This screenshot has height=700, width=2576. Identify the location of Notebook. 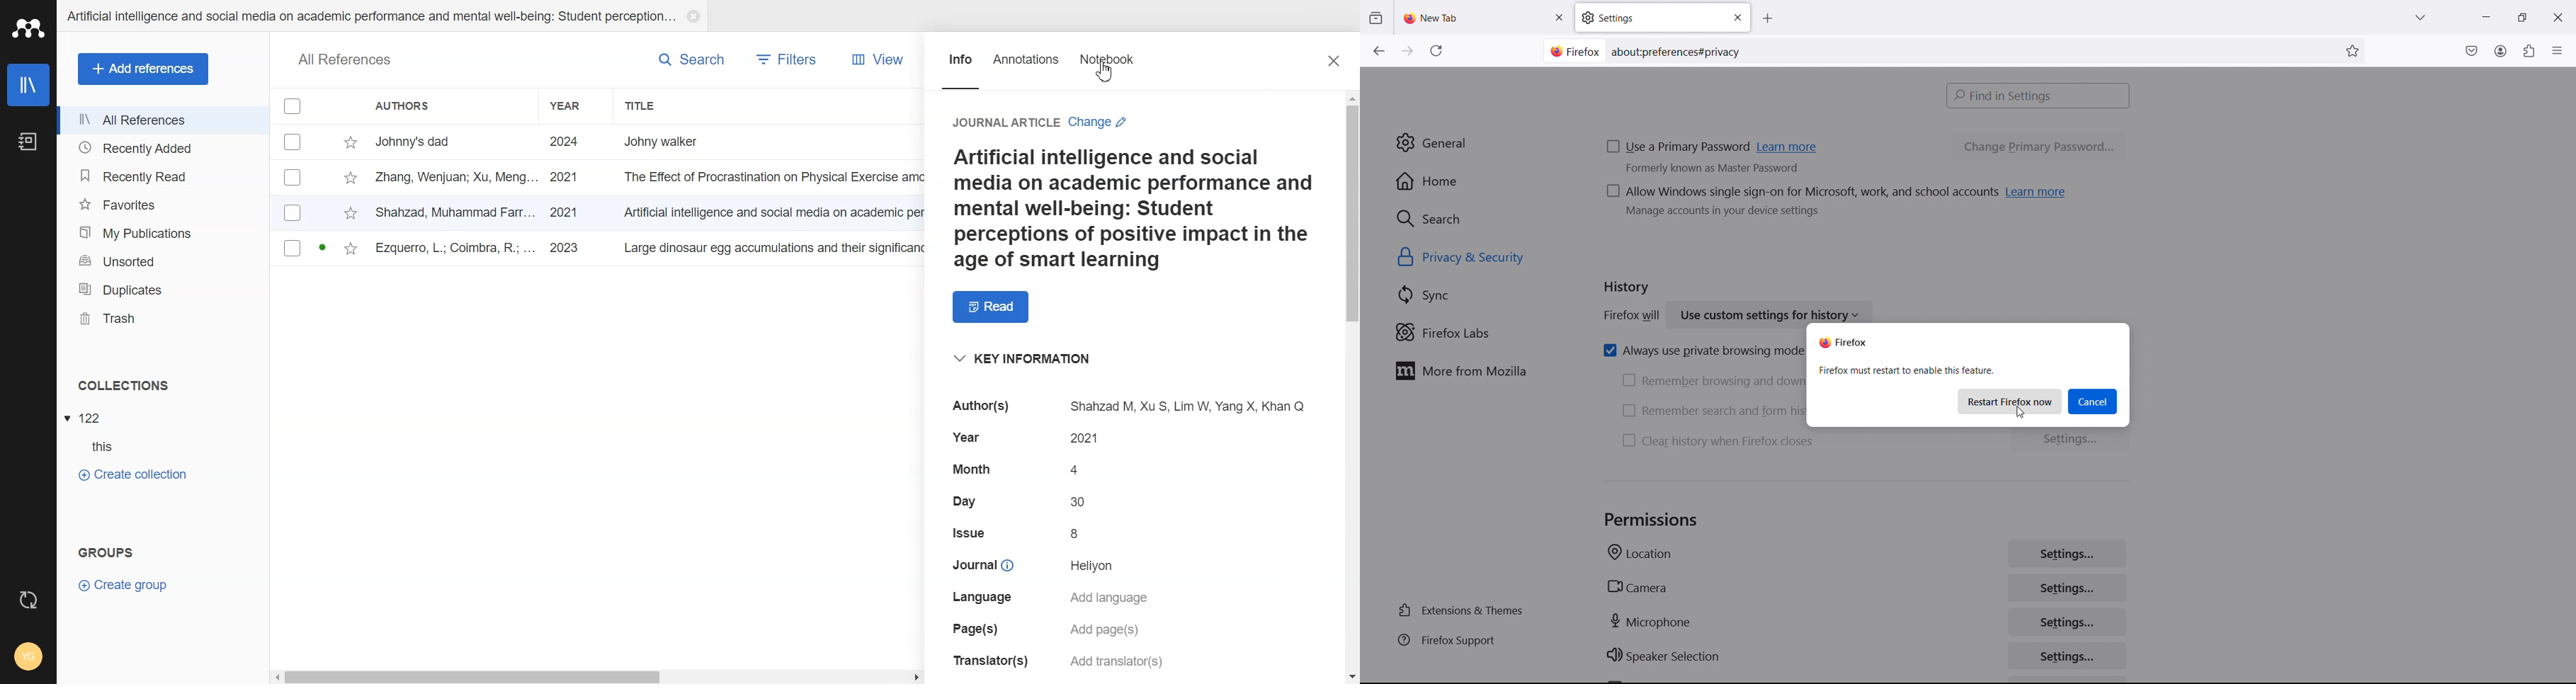
(27, 142).